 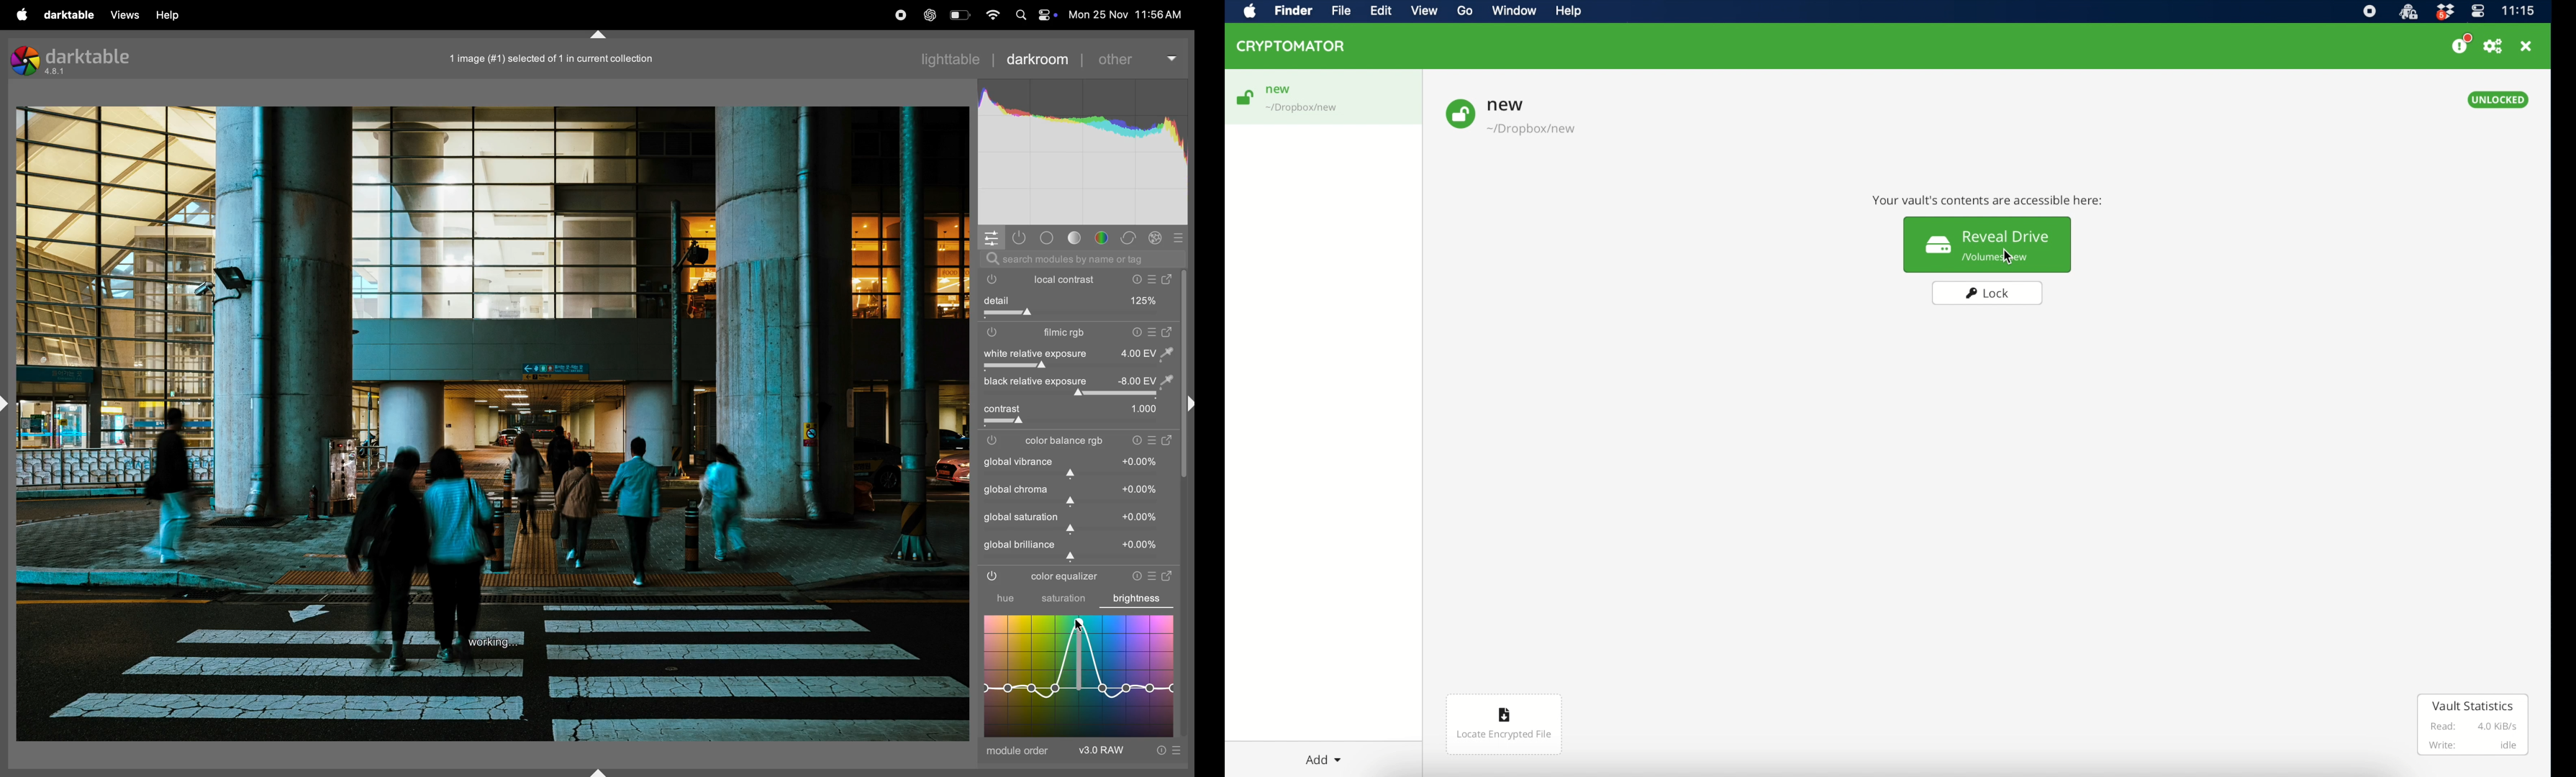 I want to click on darktable, so click(x=90, y=55).